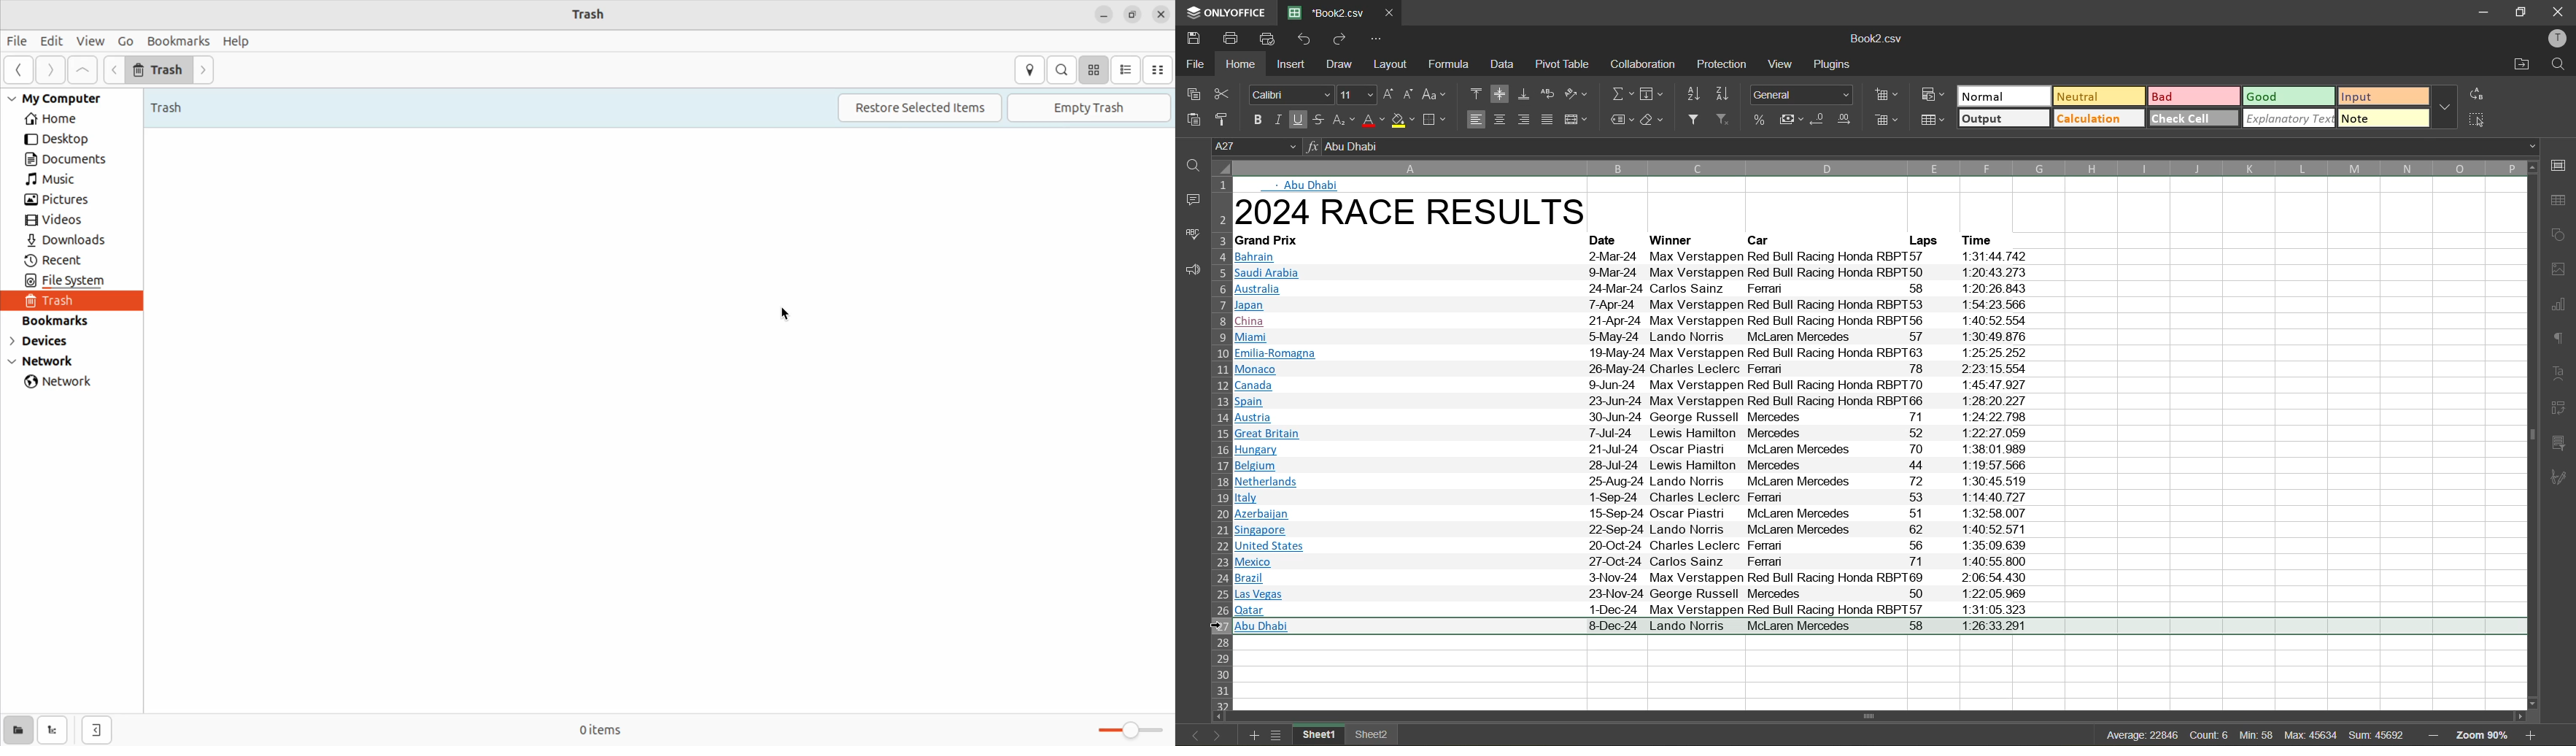 This screenshot has width=2576, height=756. What do you see at coordinates (1635, 337) in the screenshot?
I see `text info` at bounding box center [1635, 337].